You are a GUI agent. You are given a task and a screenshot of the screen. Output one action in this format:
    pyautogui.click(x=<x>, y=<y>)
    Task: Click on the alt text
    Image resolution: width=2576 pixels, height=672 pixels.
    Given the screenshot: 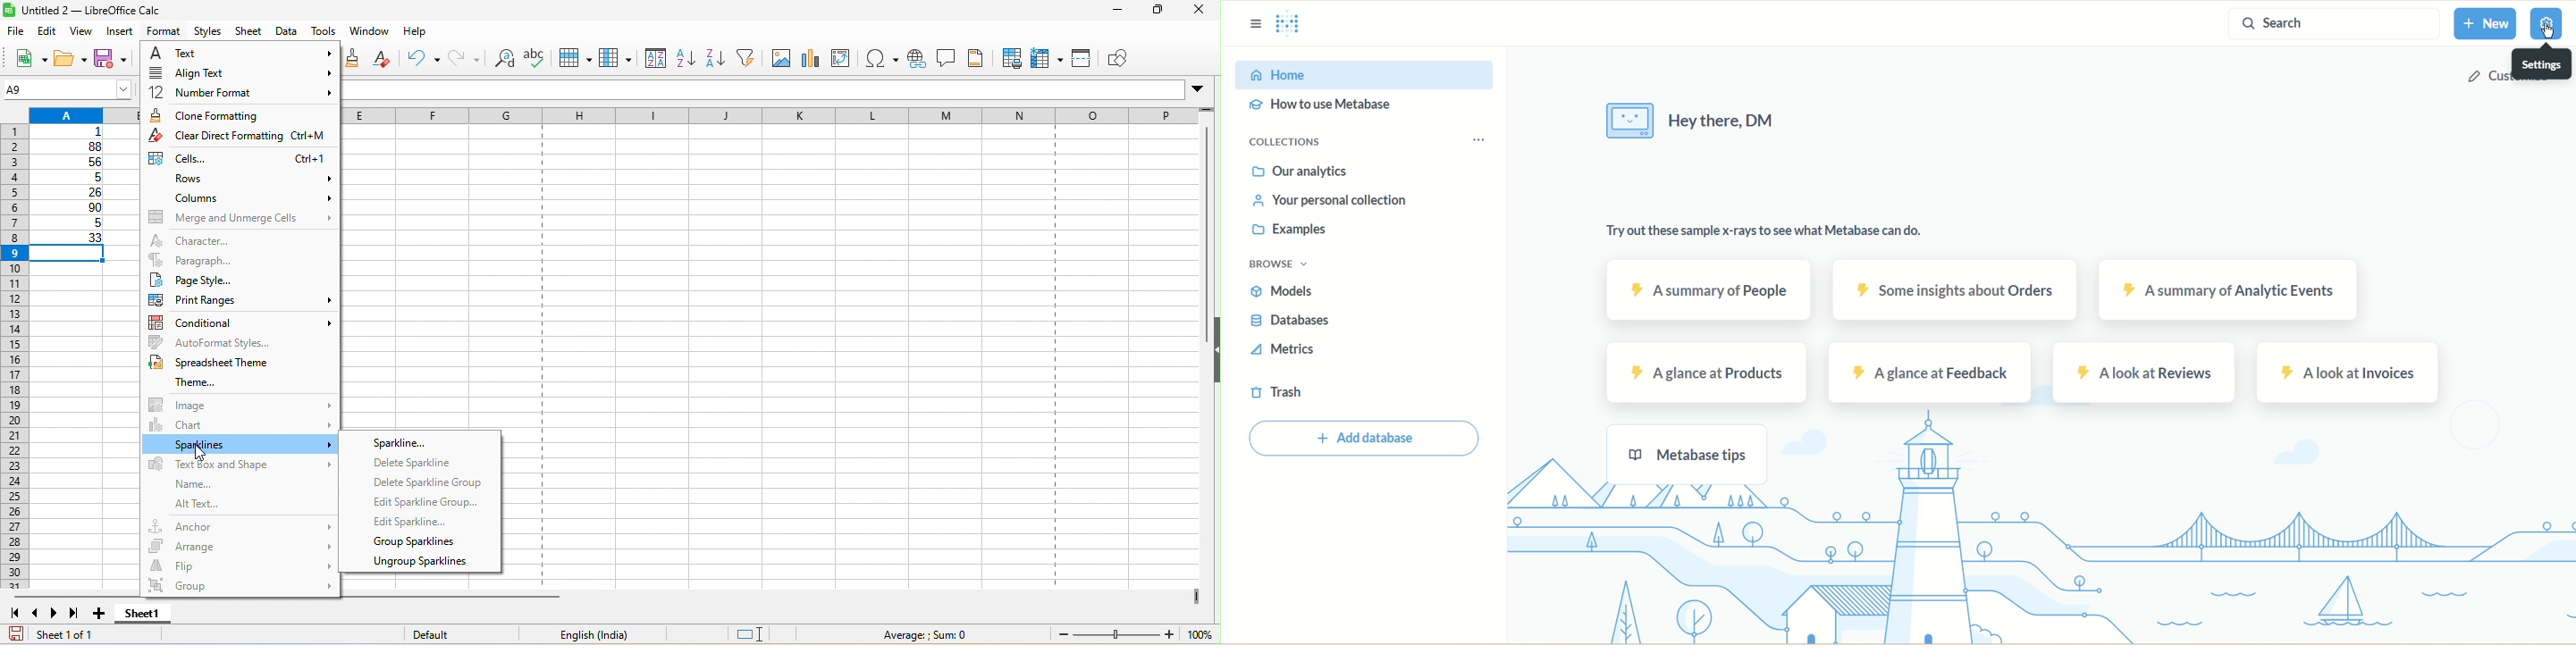 What is the action you would take?
    pyautogui.click(x=225, y=505)
    